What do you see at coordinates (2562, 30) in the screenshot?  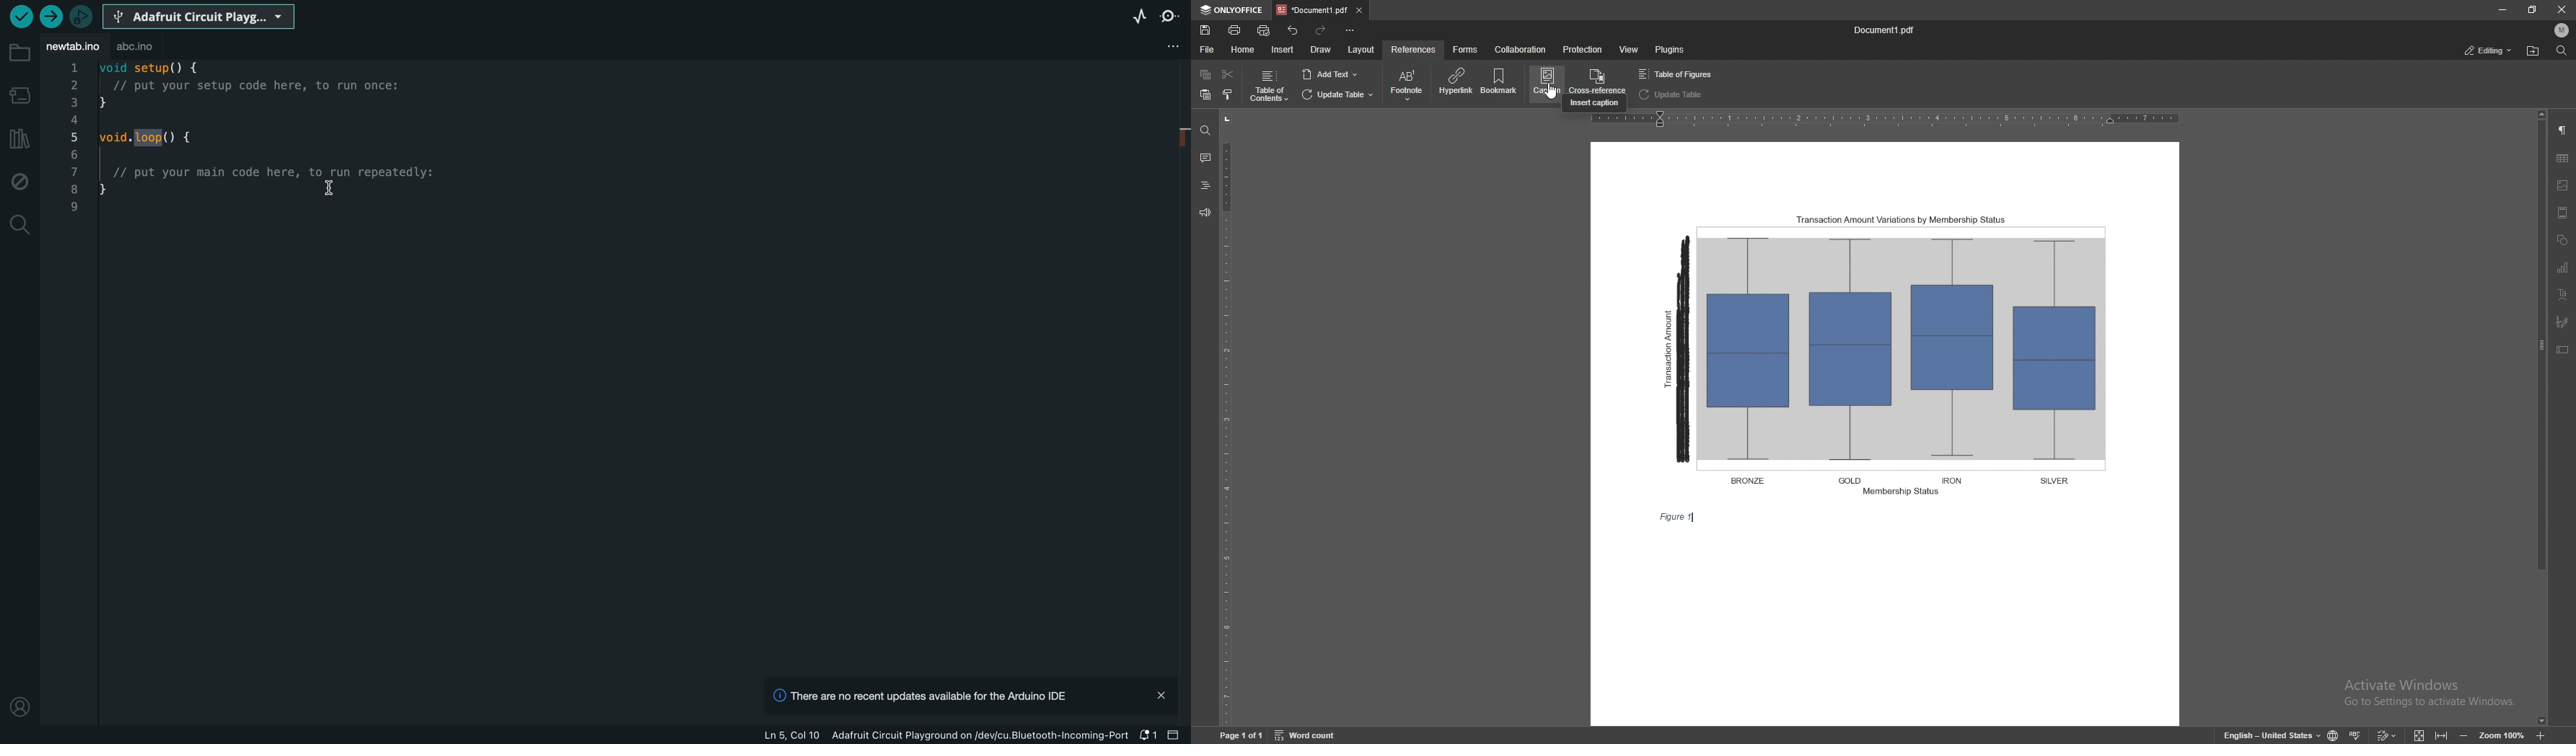 I see `profile` at bounding box center [2562, 30].